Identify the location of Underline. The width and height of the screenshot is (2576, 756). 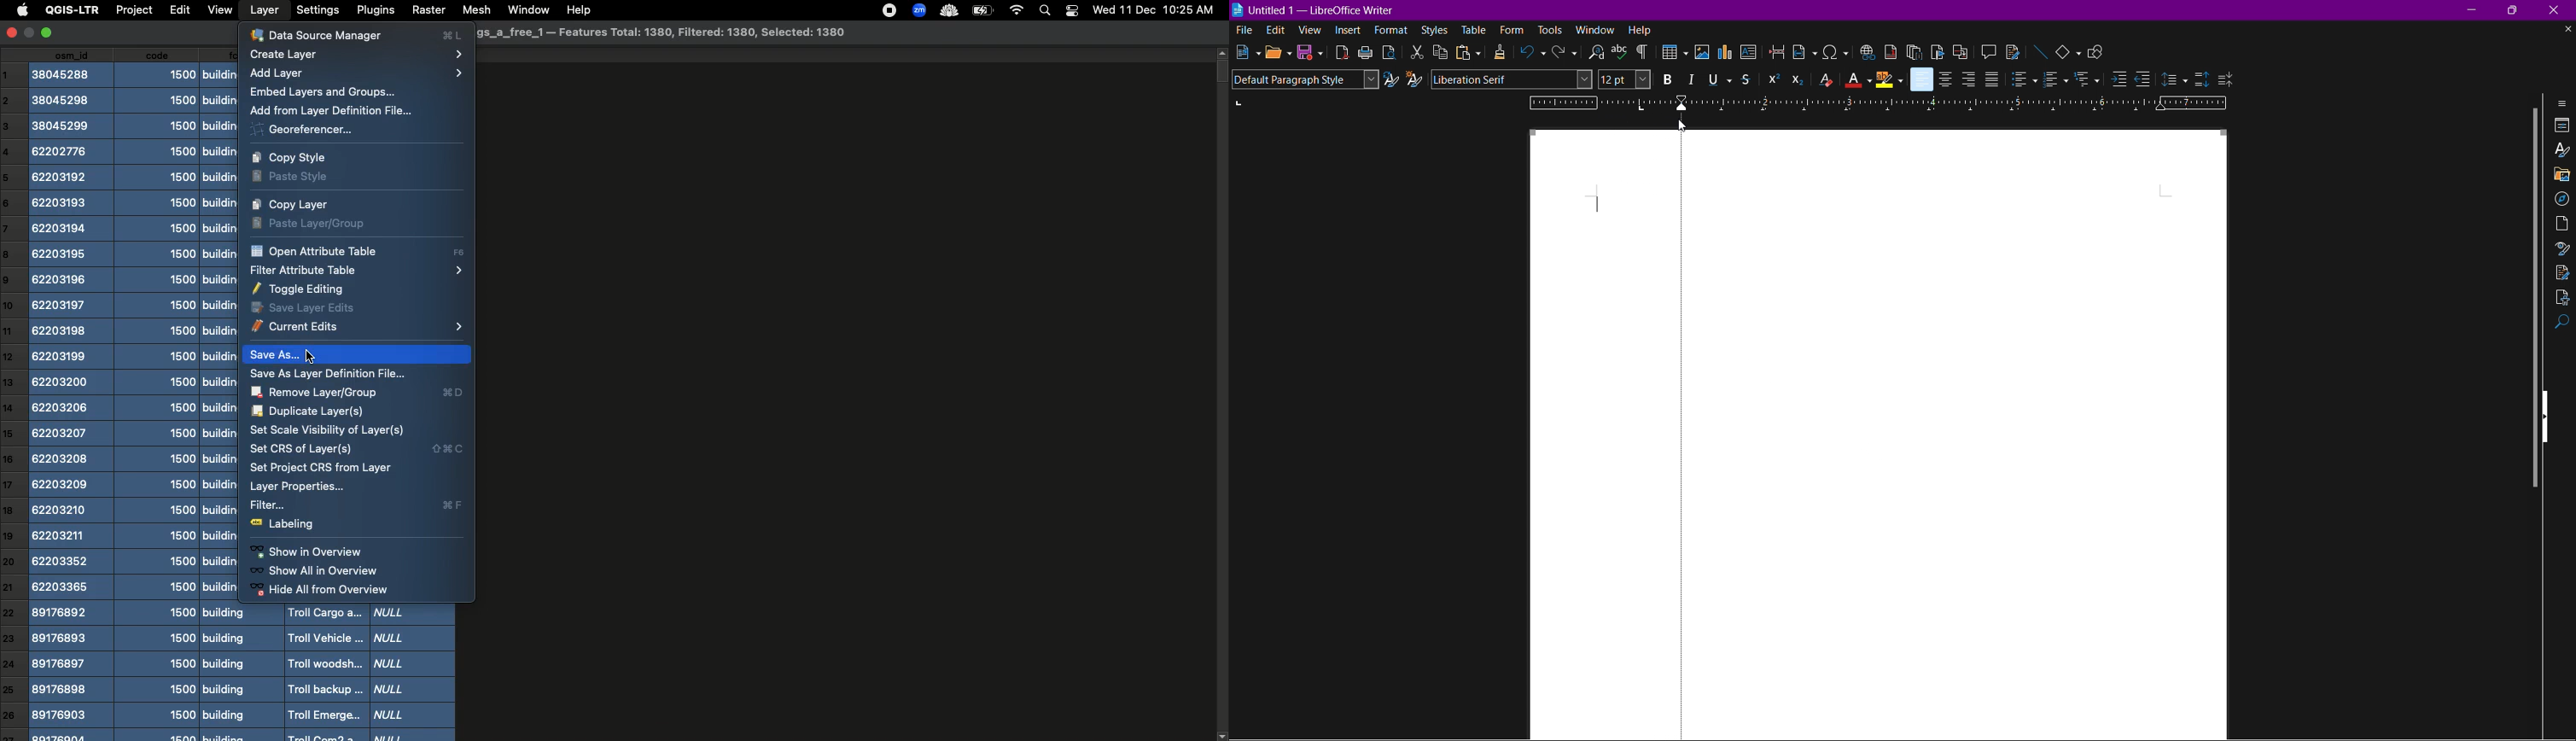
(1719, 79).